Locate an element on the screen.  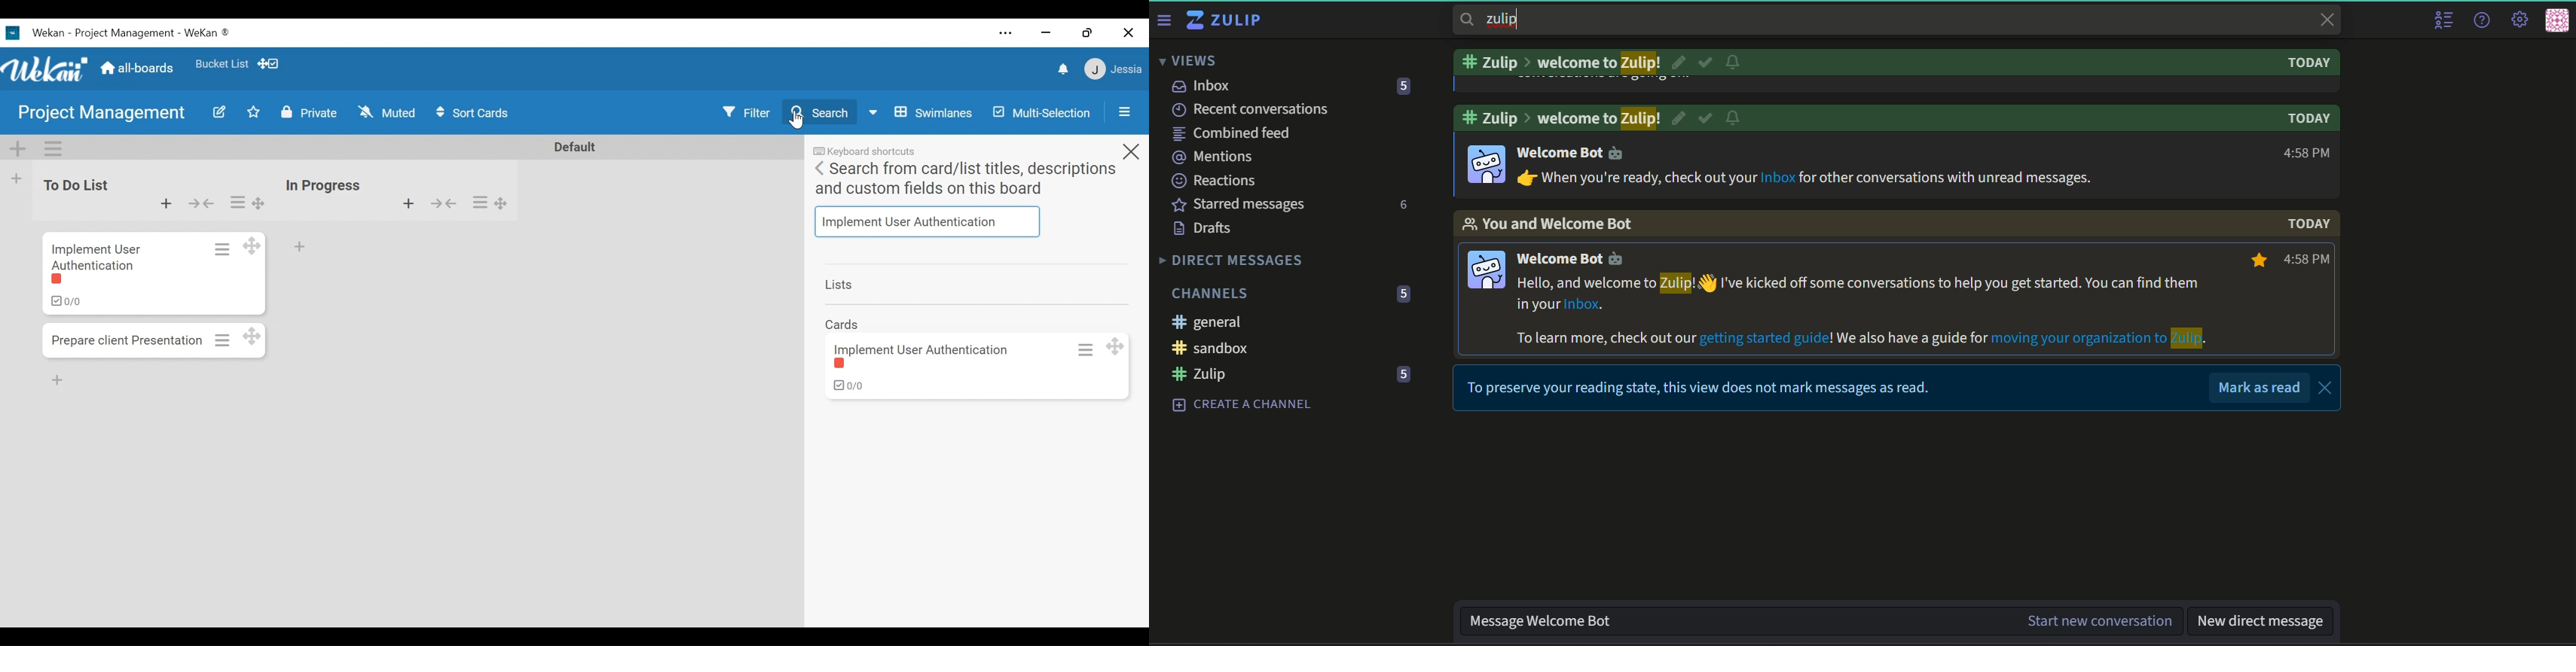
Card actions is located at coordinates (1081, 349).